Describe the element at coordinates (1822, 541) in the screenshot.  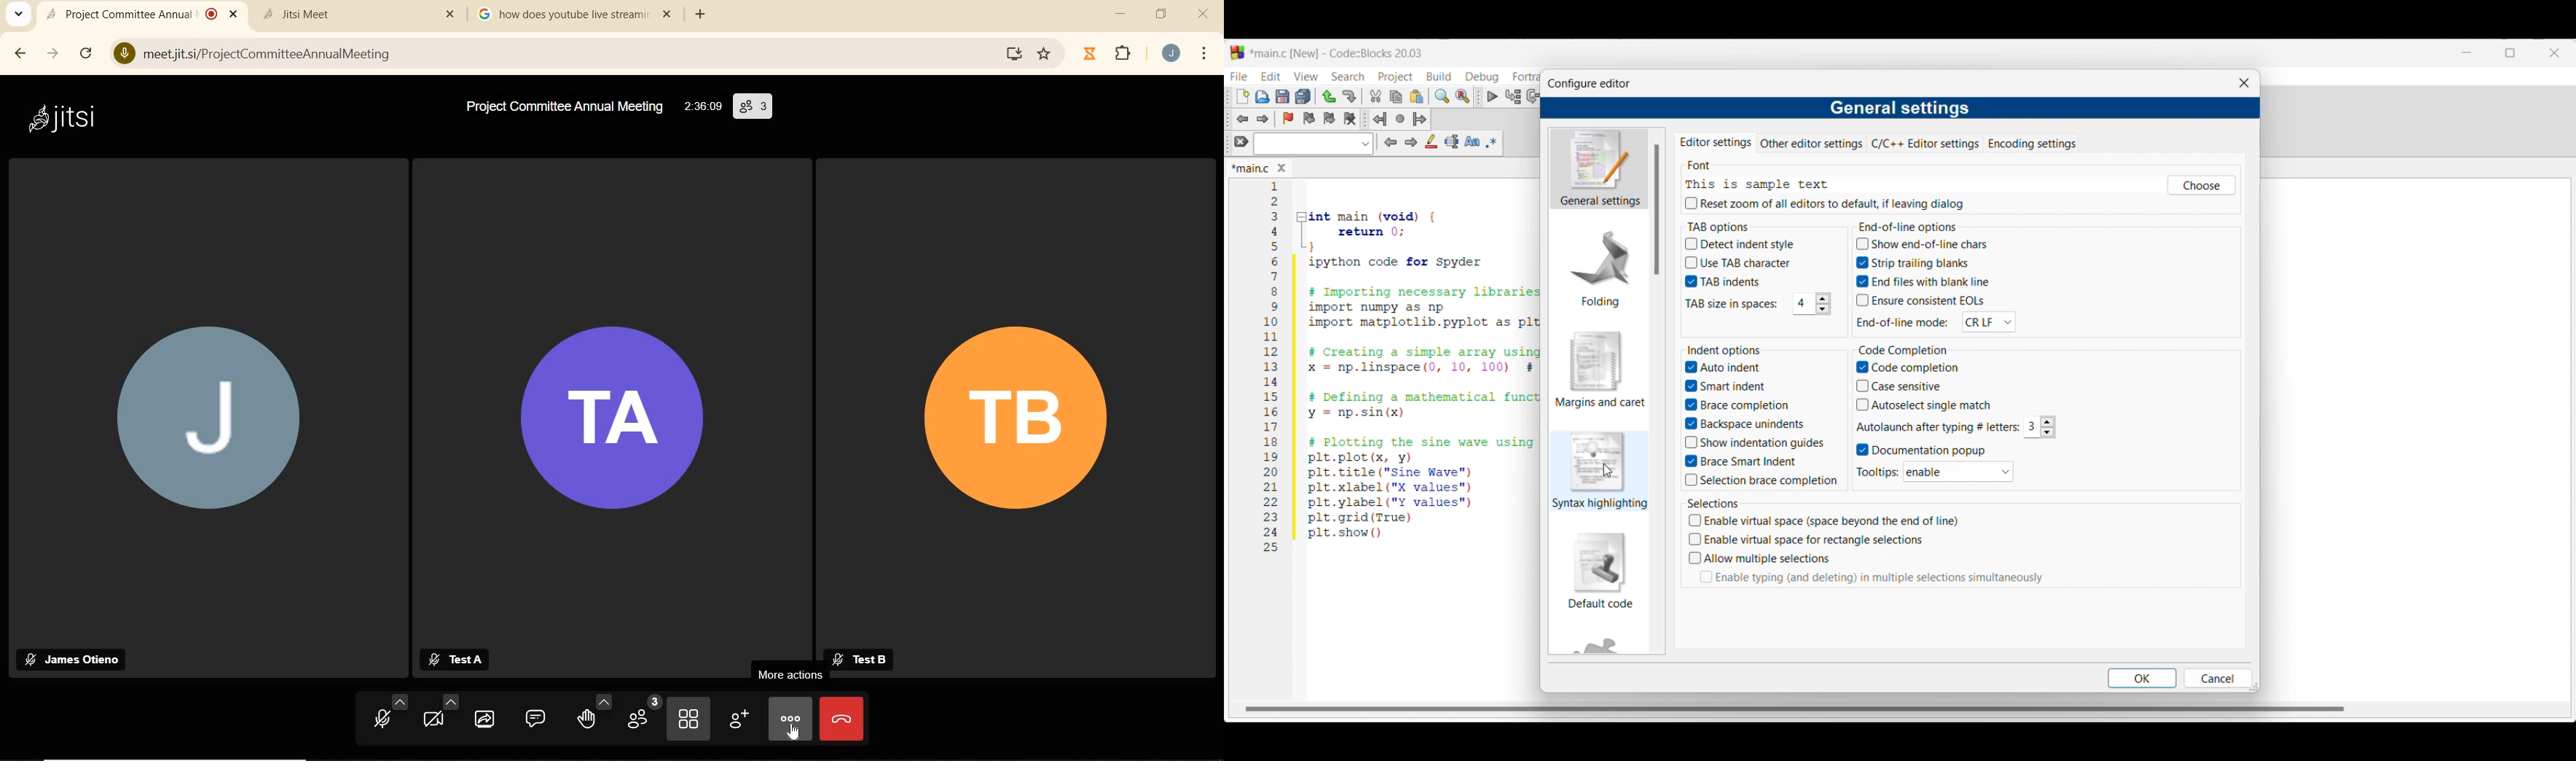
I see `Enable virtual space for rectangle selection` at that location.